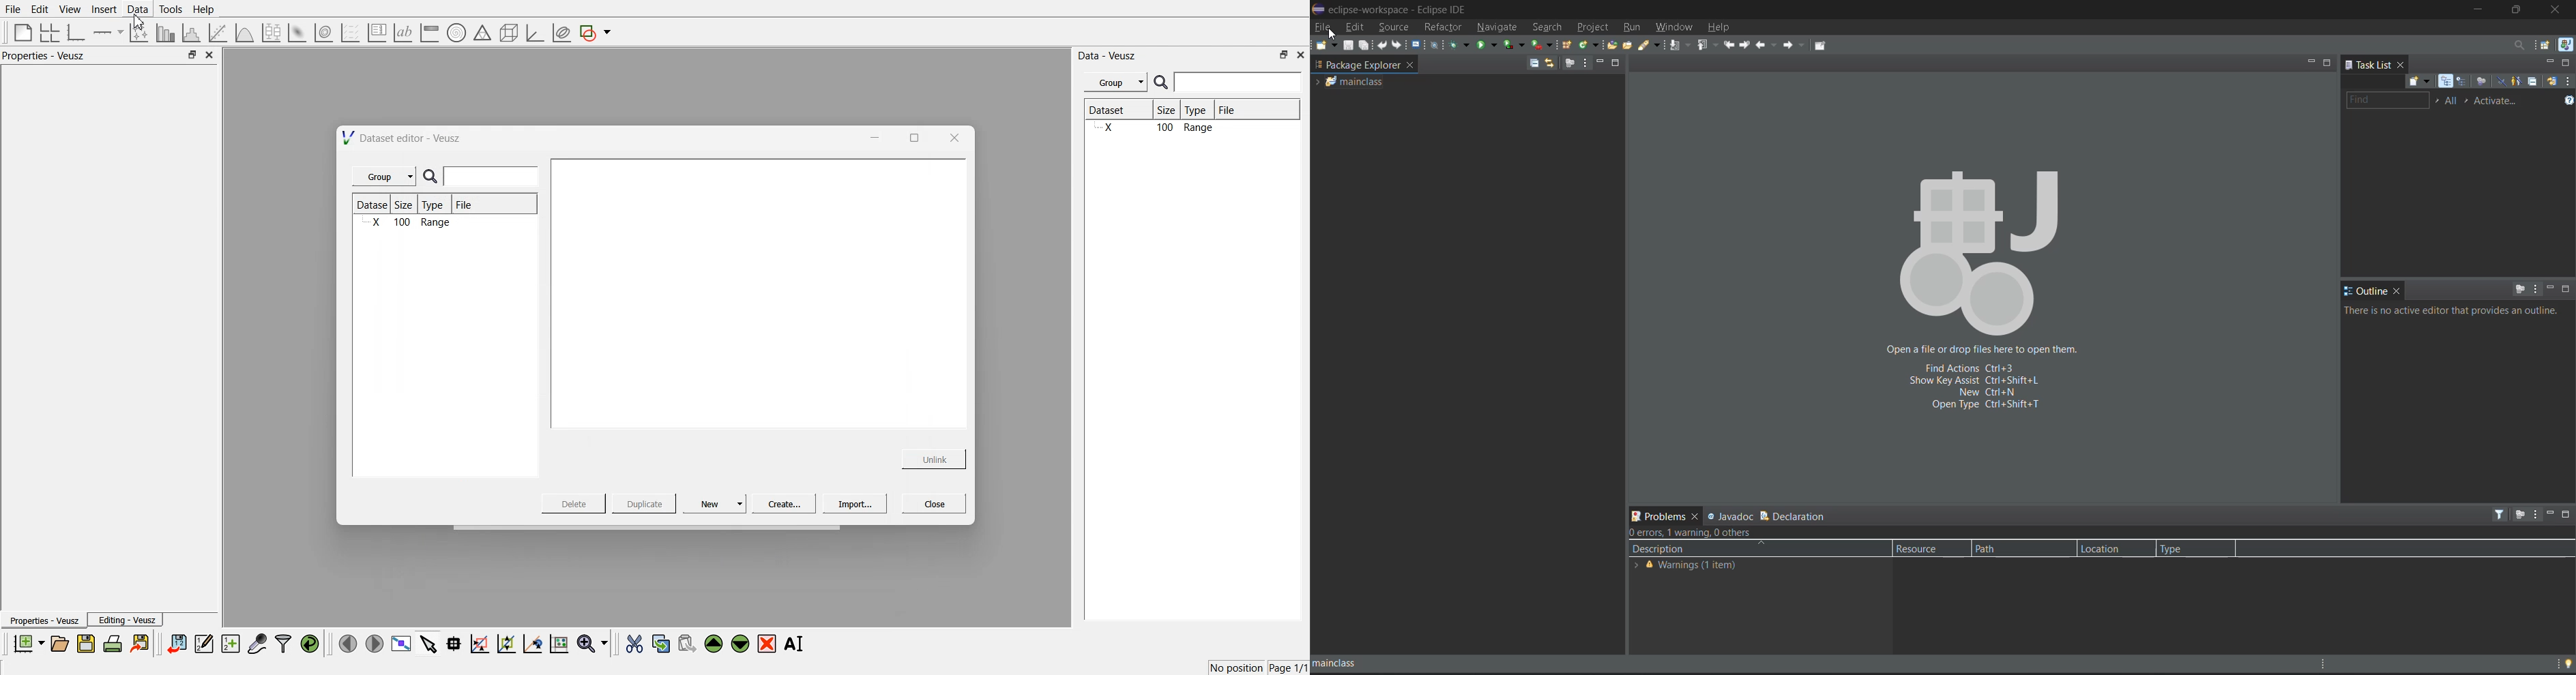 The height and width of the screenshot is (700, 2576). Describe the element at coordinates (400, 644) in the screenshot. I see `view plot full screen` at that location.